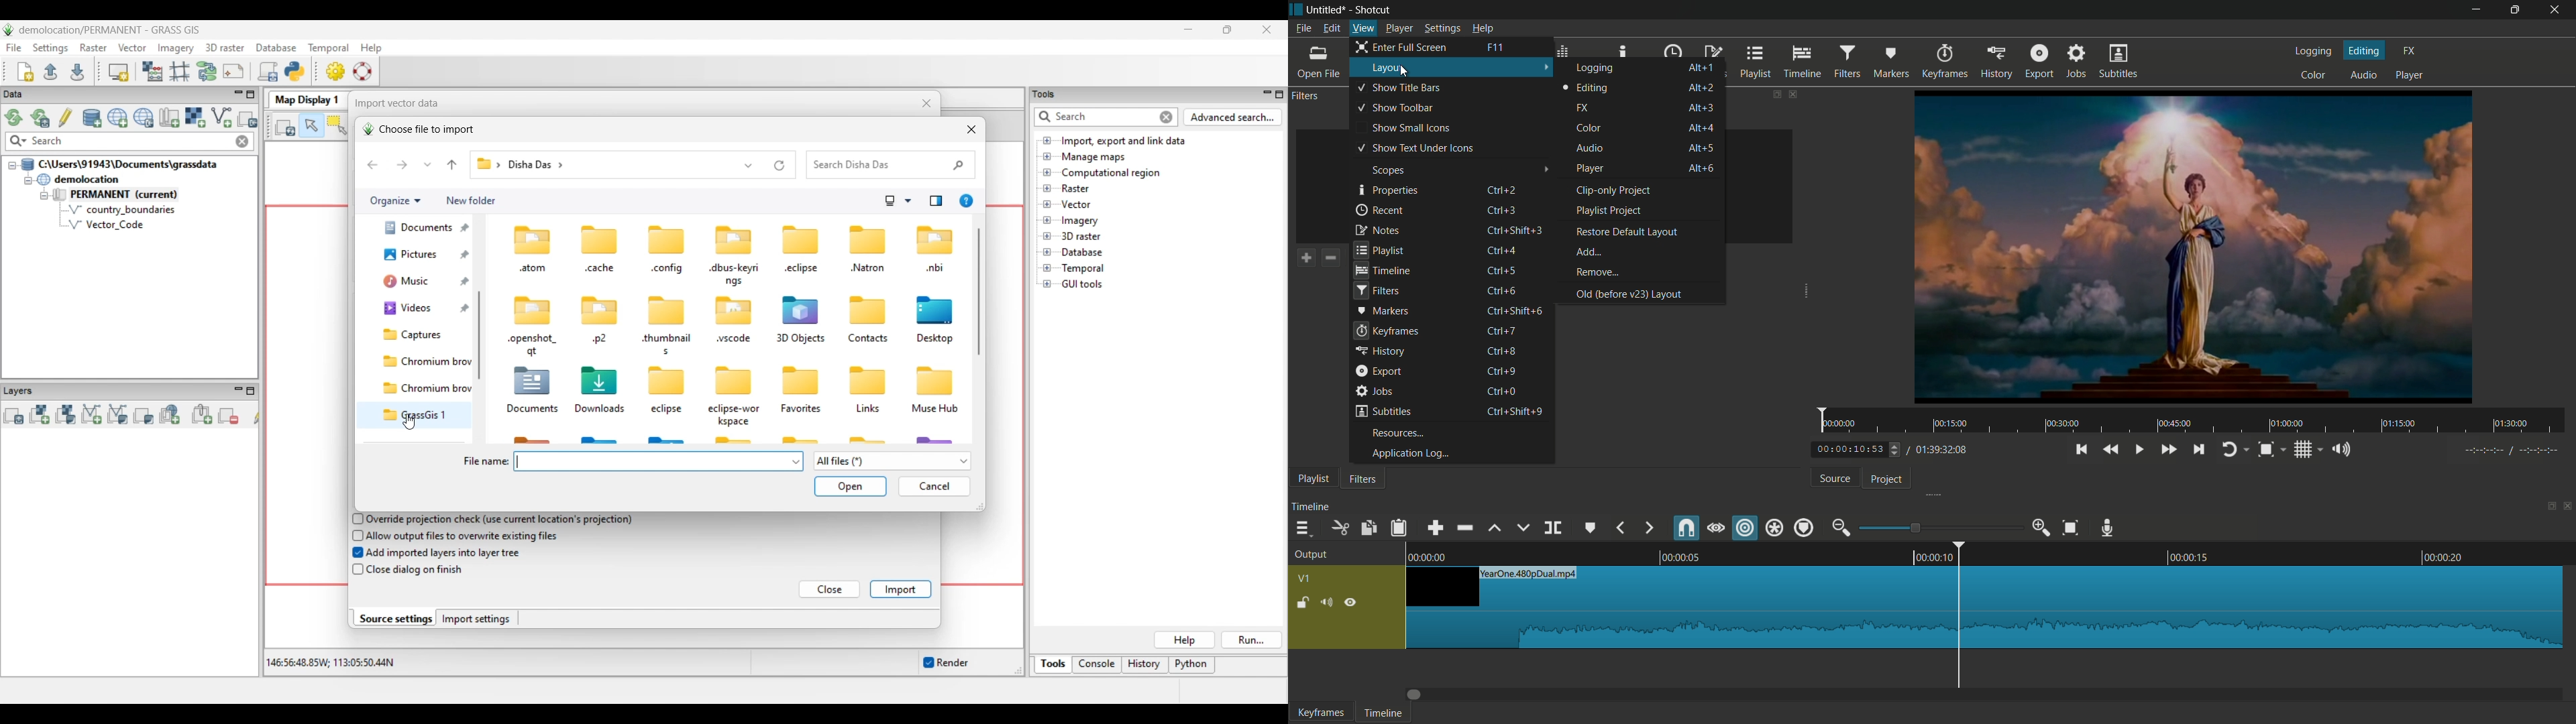 The image size is (2576, 728). What do you see at coordinates (1302, 604) in the screenshot?
I see `lock` at bounding box center [1302, 604].